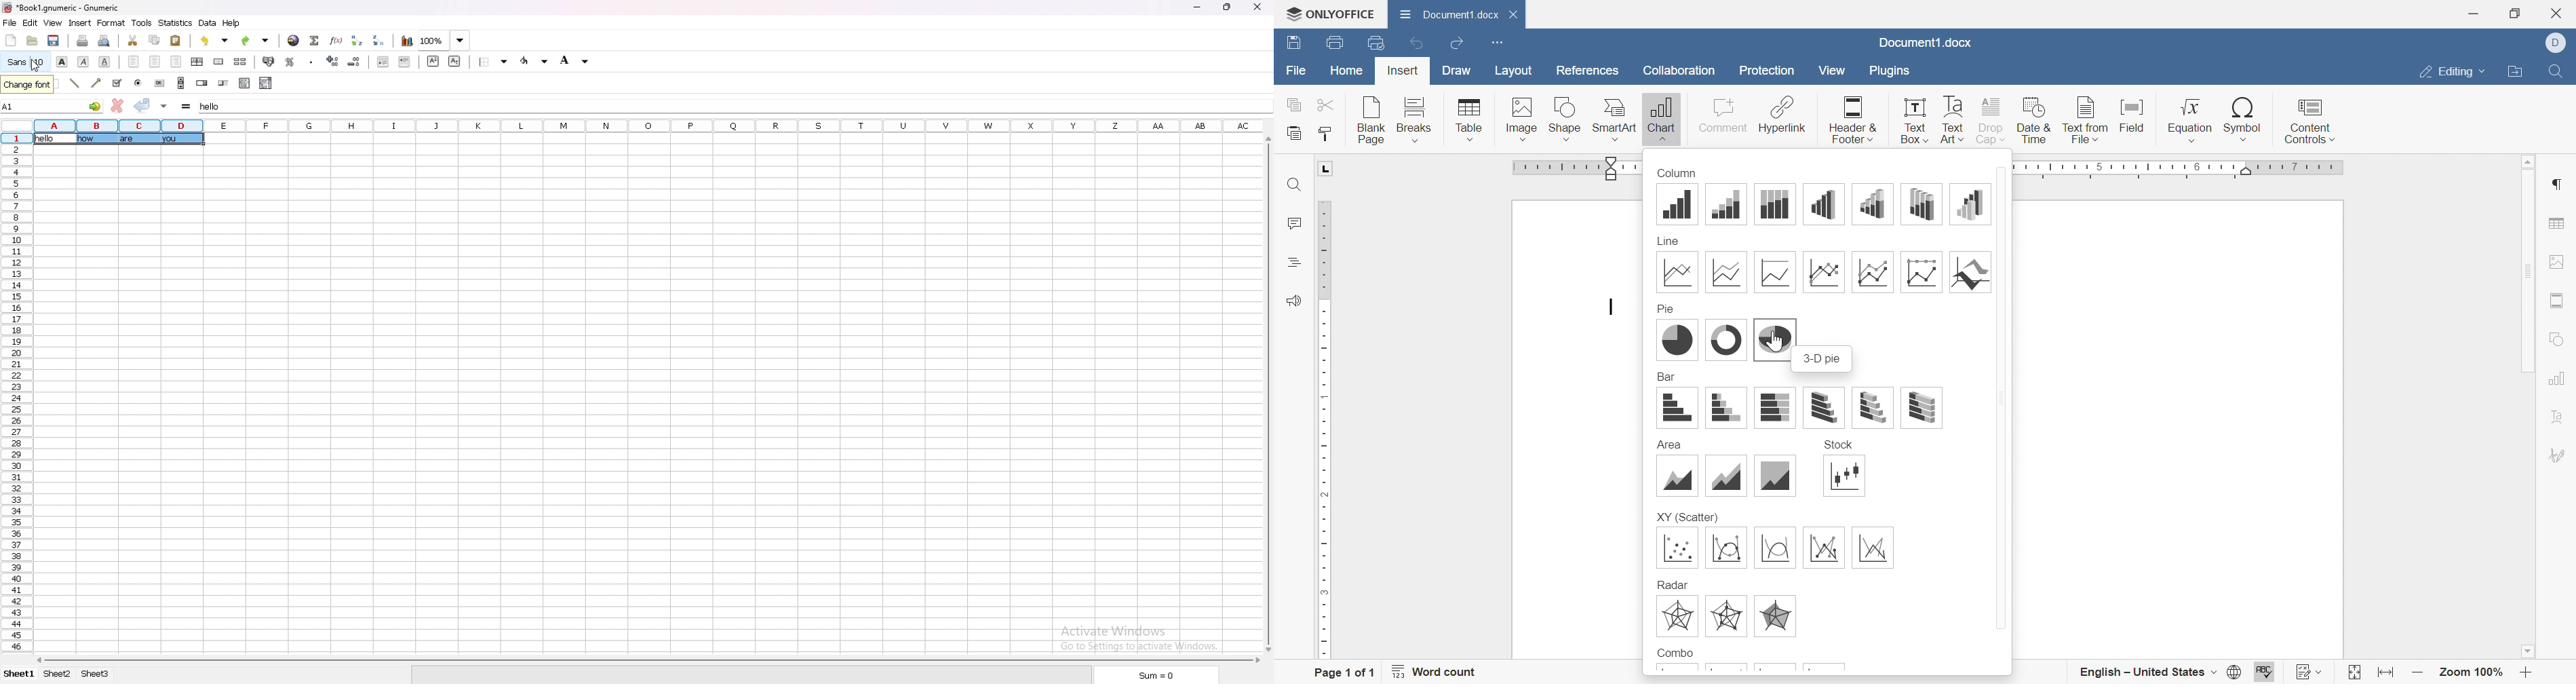  What do you see at coordinates (1679, 548) in the screenshot?
I see `Scatter` at bounding box center [1679, 548].